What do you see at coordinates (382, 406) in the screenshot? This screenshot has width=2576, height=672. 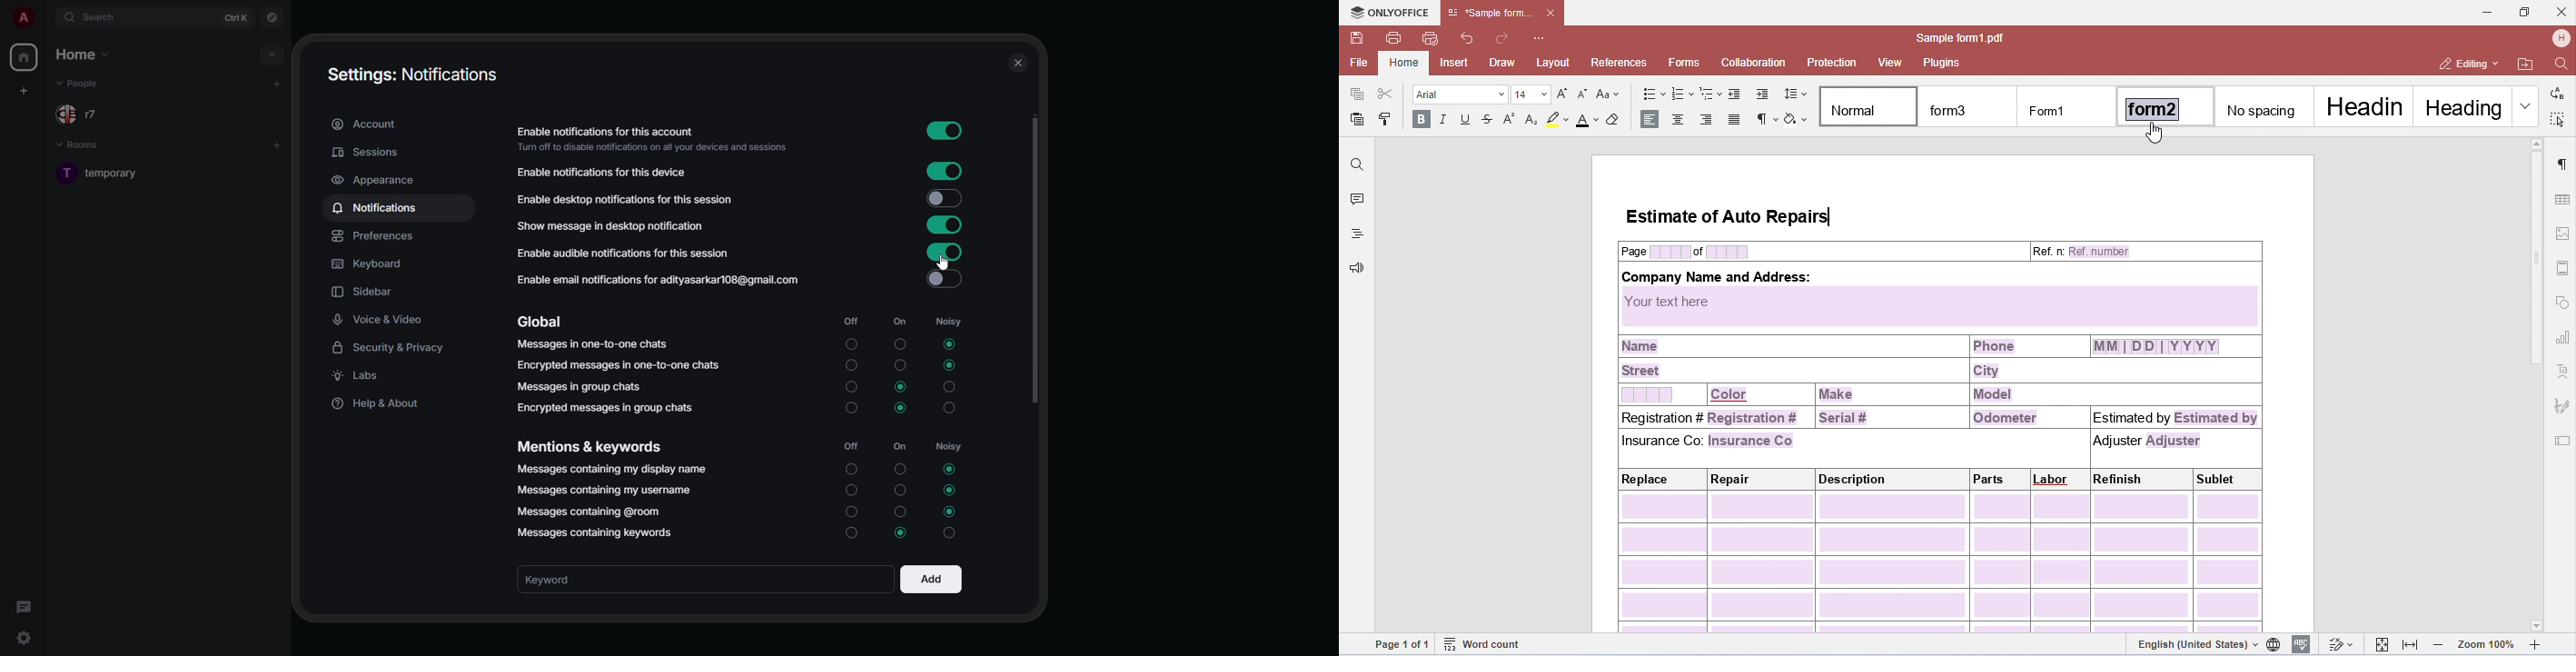 I see `help & about` at bounding box center [382, 406].